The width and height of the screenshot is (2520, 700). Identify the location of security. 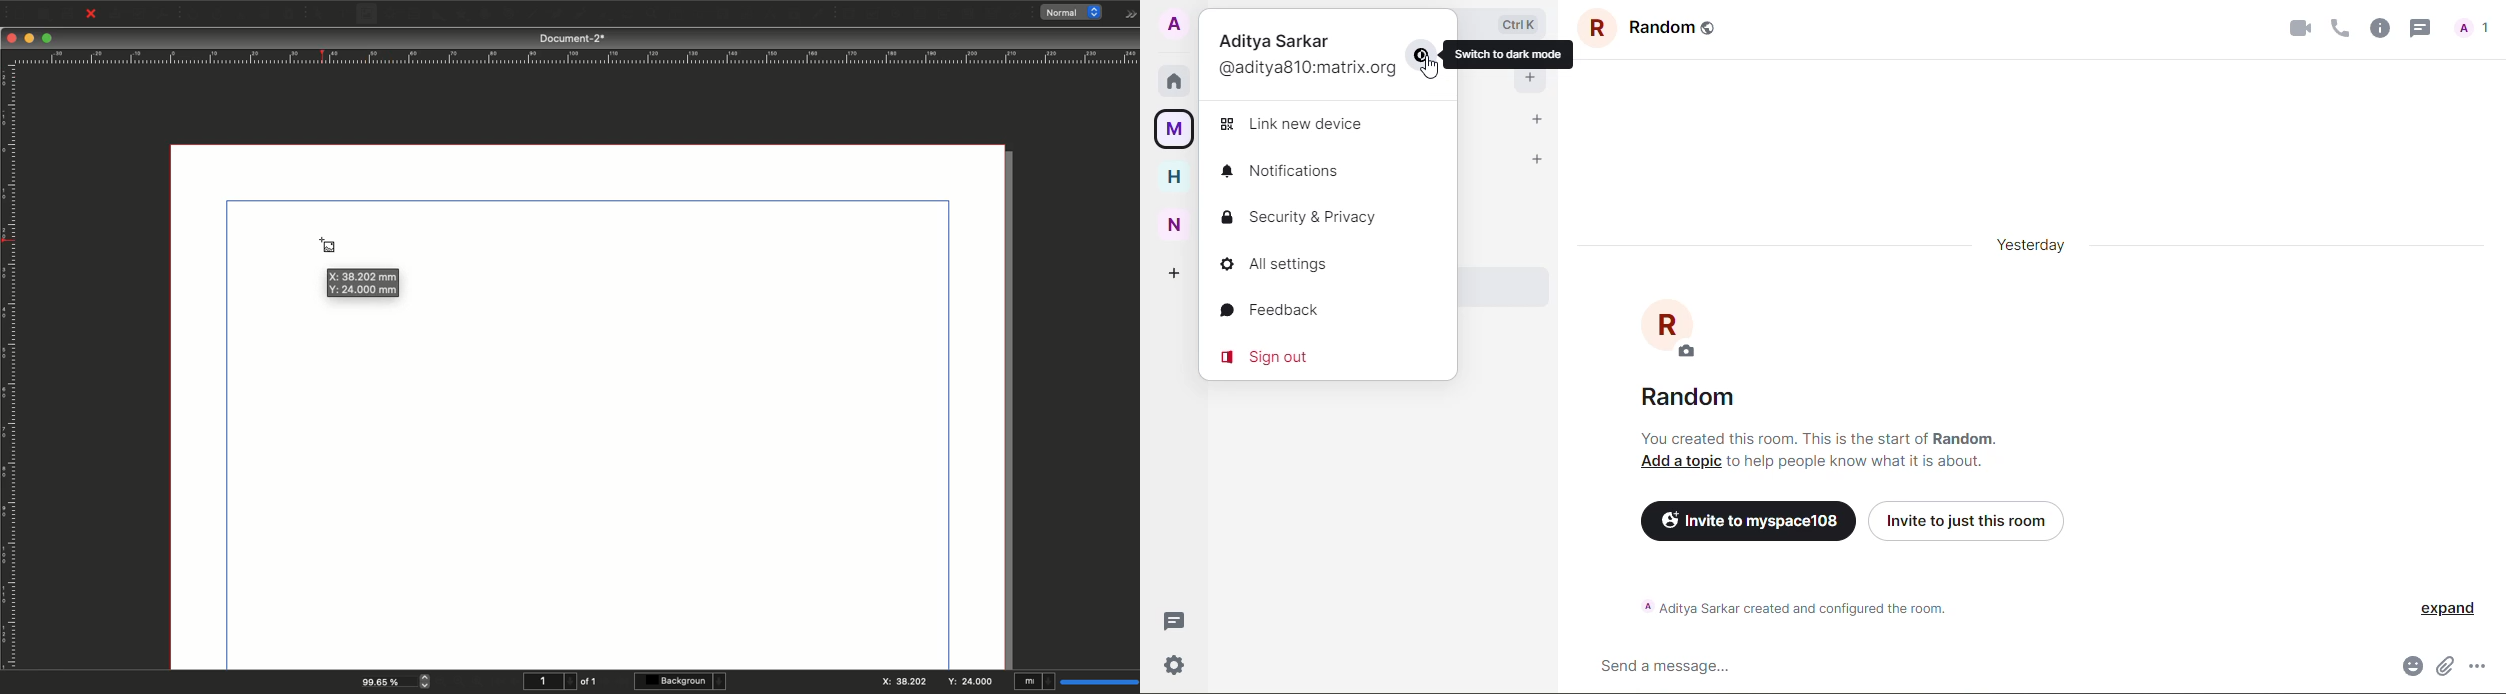
(1309, 216).